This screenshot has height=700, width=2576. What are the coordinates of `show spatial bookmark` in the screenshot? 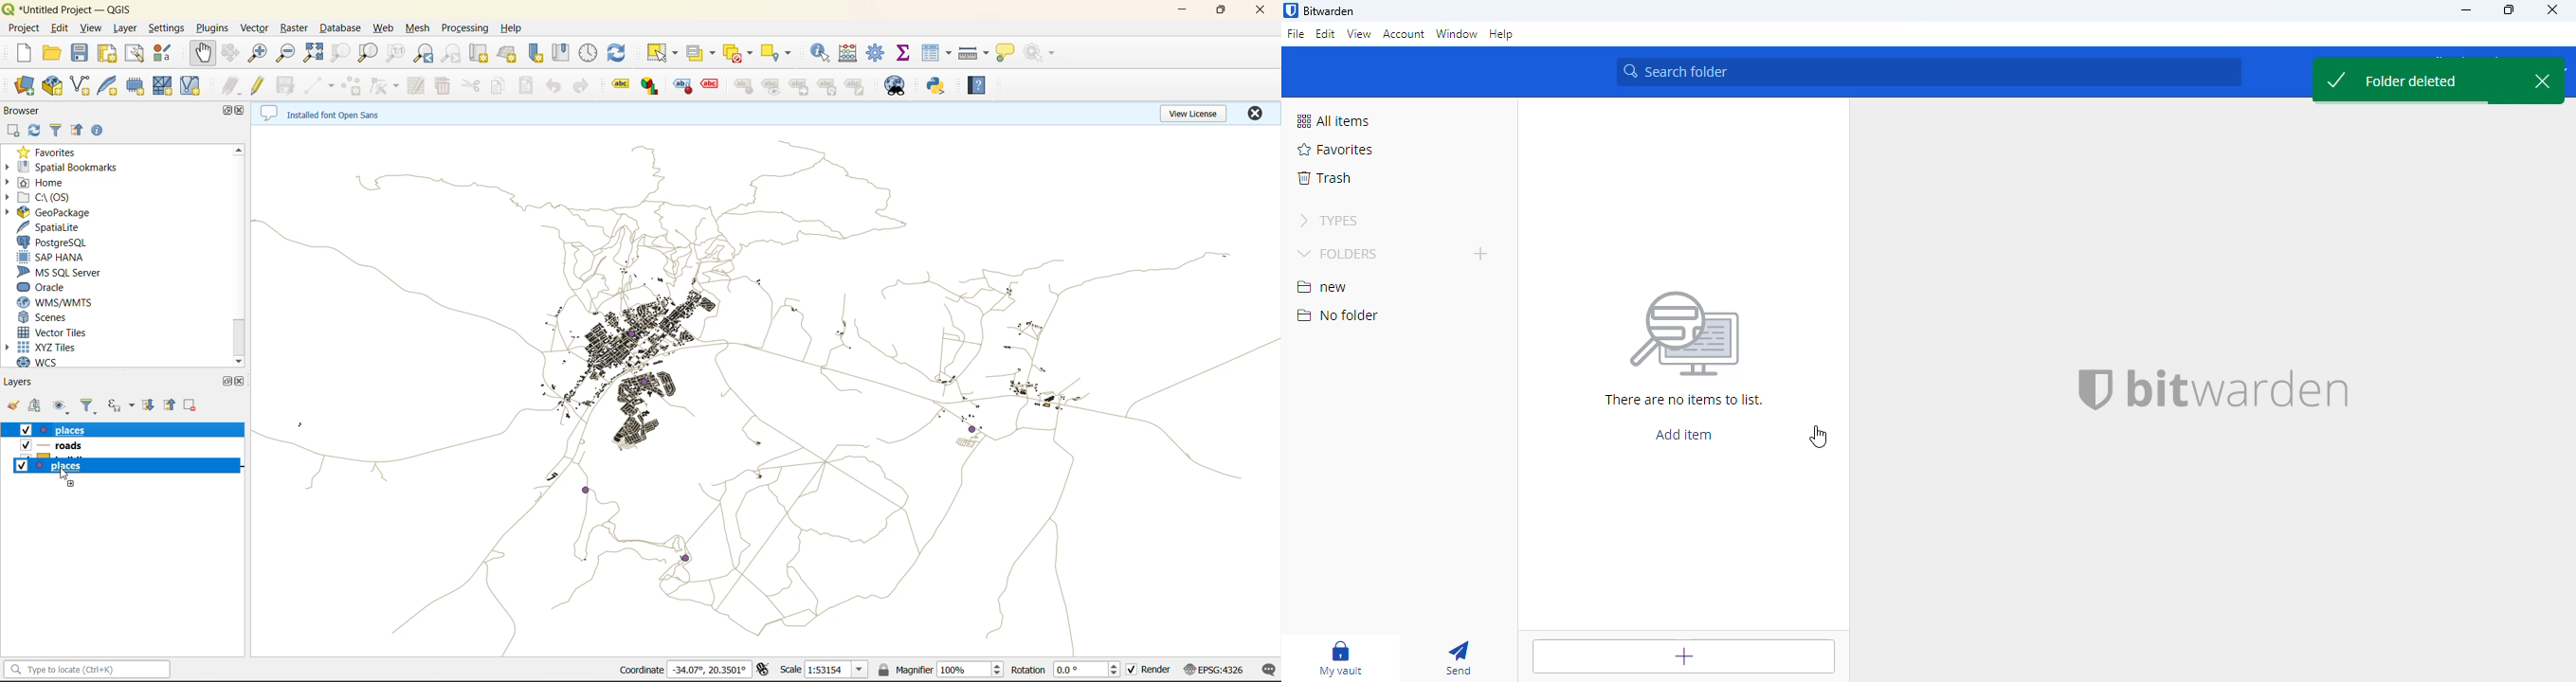 It's located at (564, 53).